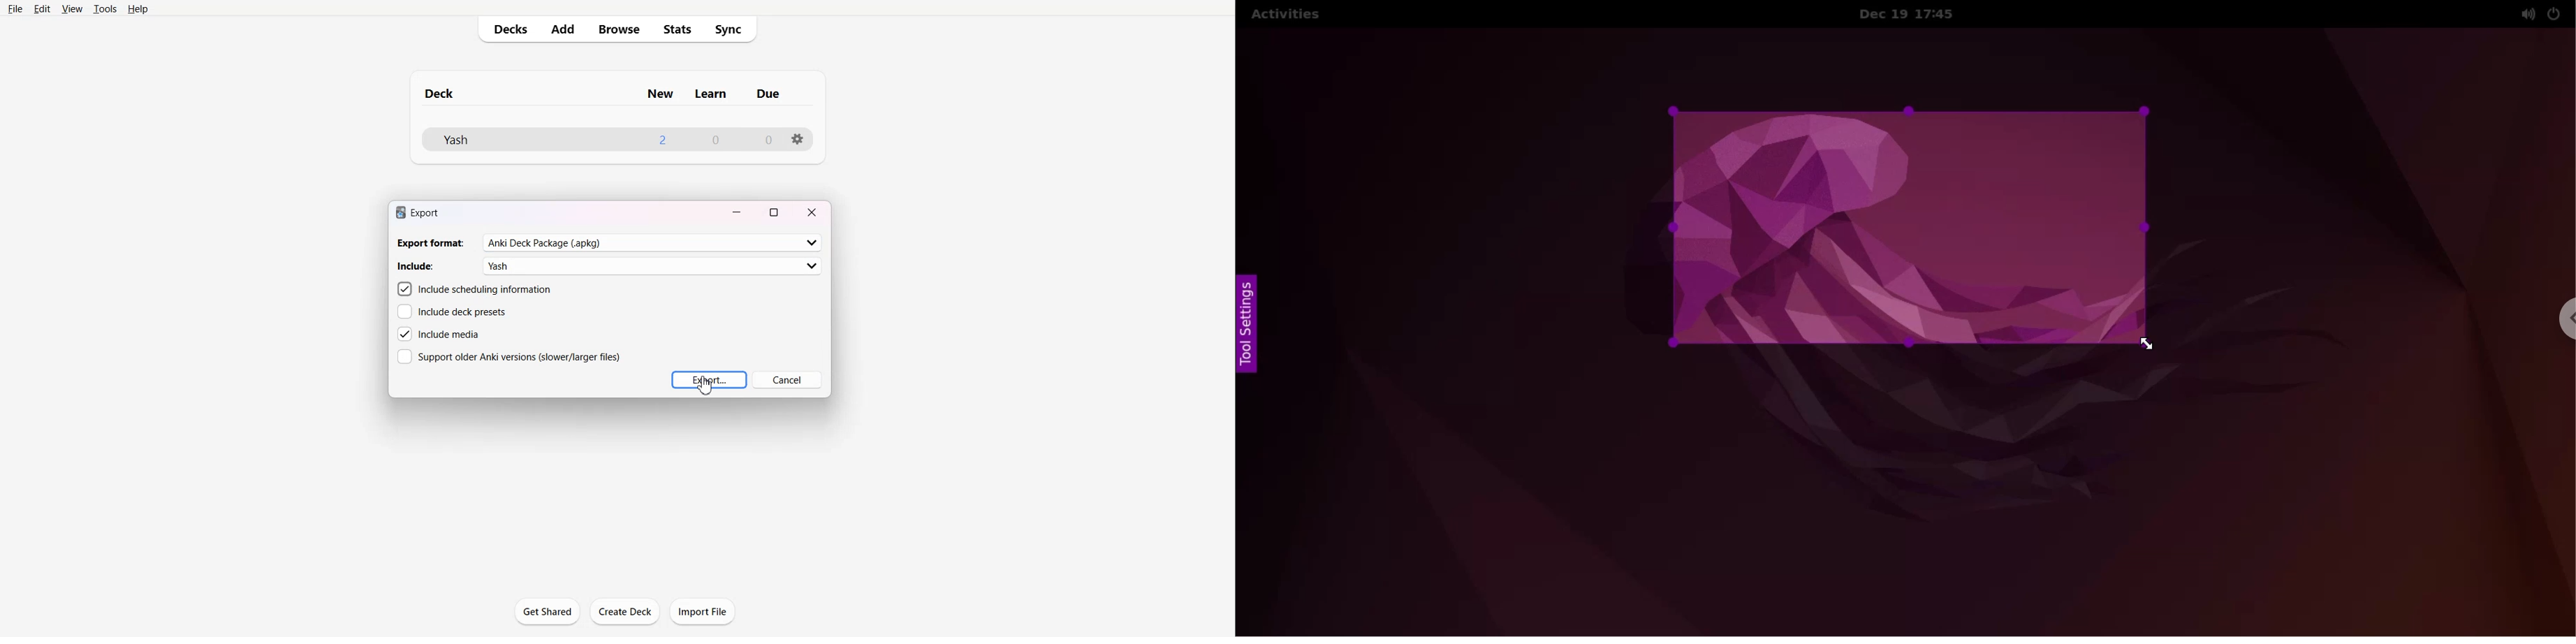 The image size is (2576, 644). I want to click on Sync, so click(732, 30).